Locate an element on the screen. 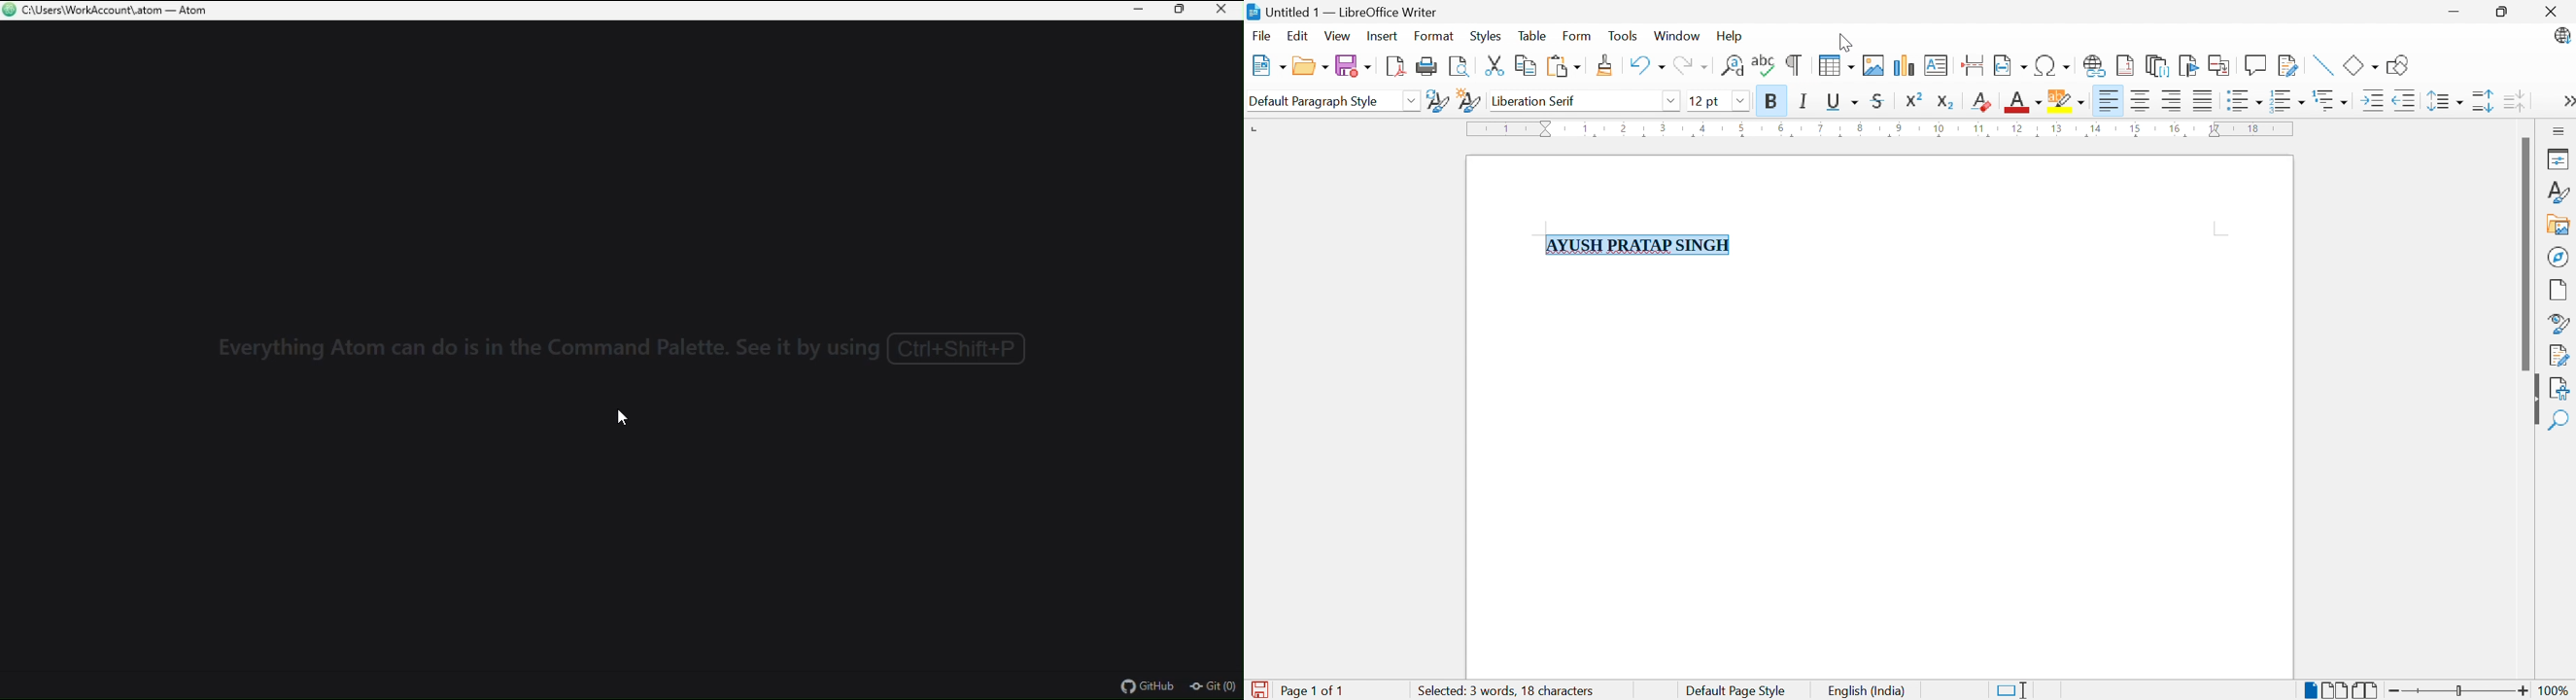 The image size is (2576, 700). Insert is located at coordinates (1384, 35).